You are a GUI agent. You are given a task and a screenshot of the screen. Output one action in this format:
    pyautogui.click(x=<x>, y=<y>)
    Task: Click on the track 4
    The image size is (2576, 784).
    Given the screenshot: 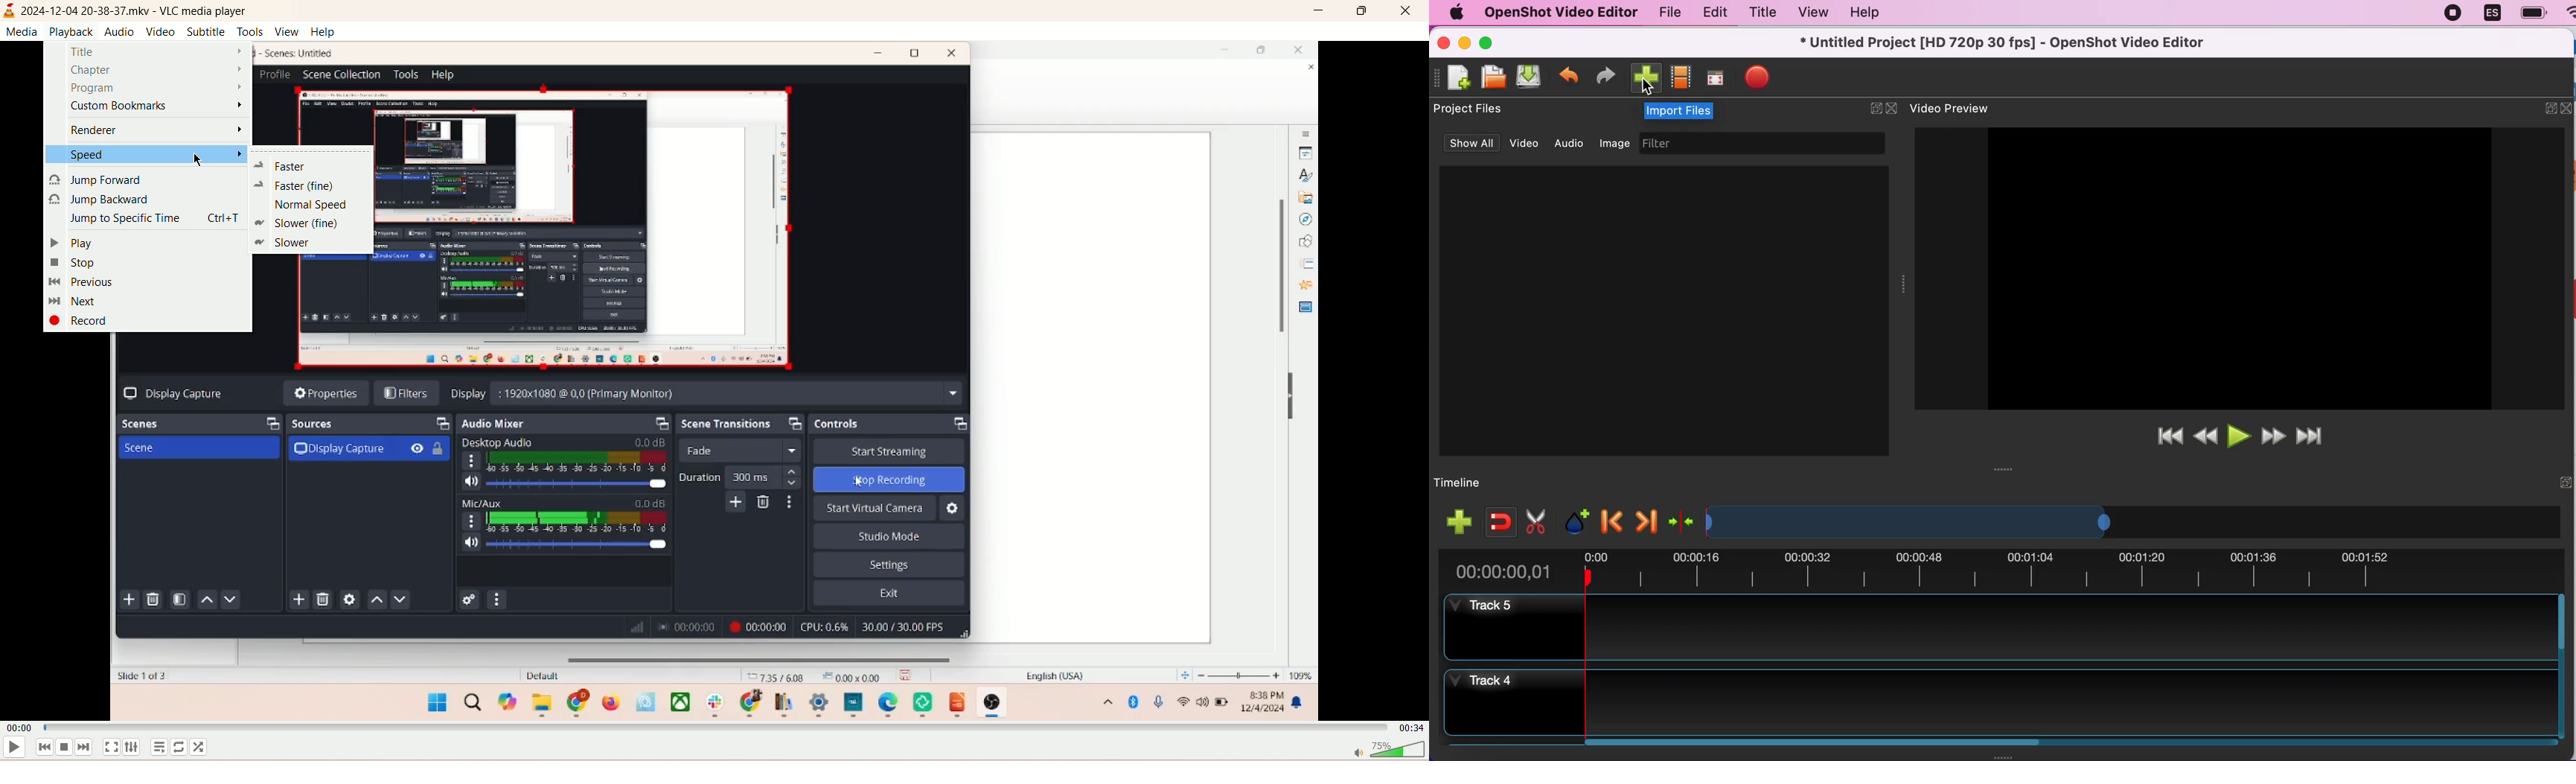 What is the action you would take?
    pyautogui.click(x=1999, y=703)
    